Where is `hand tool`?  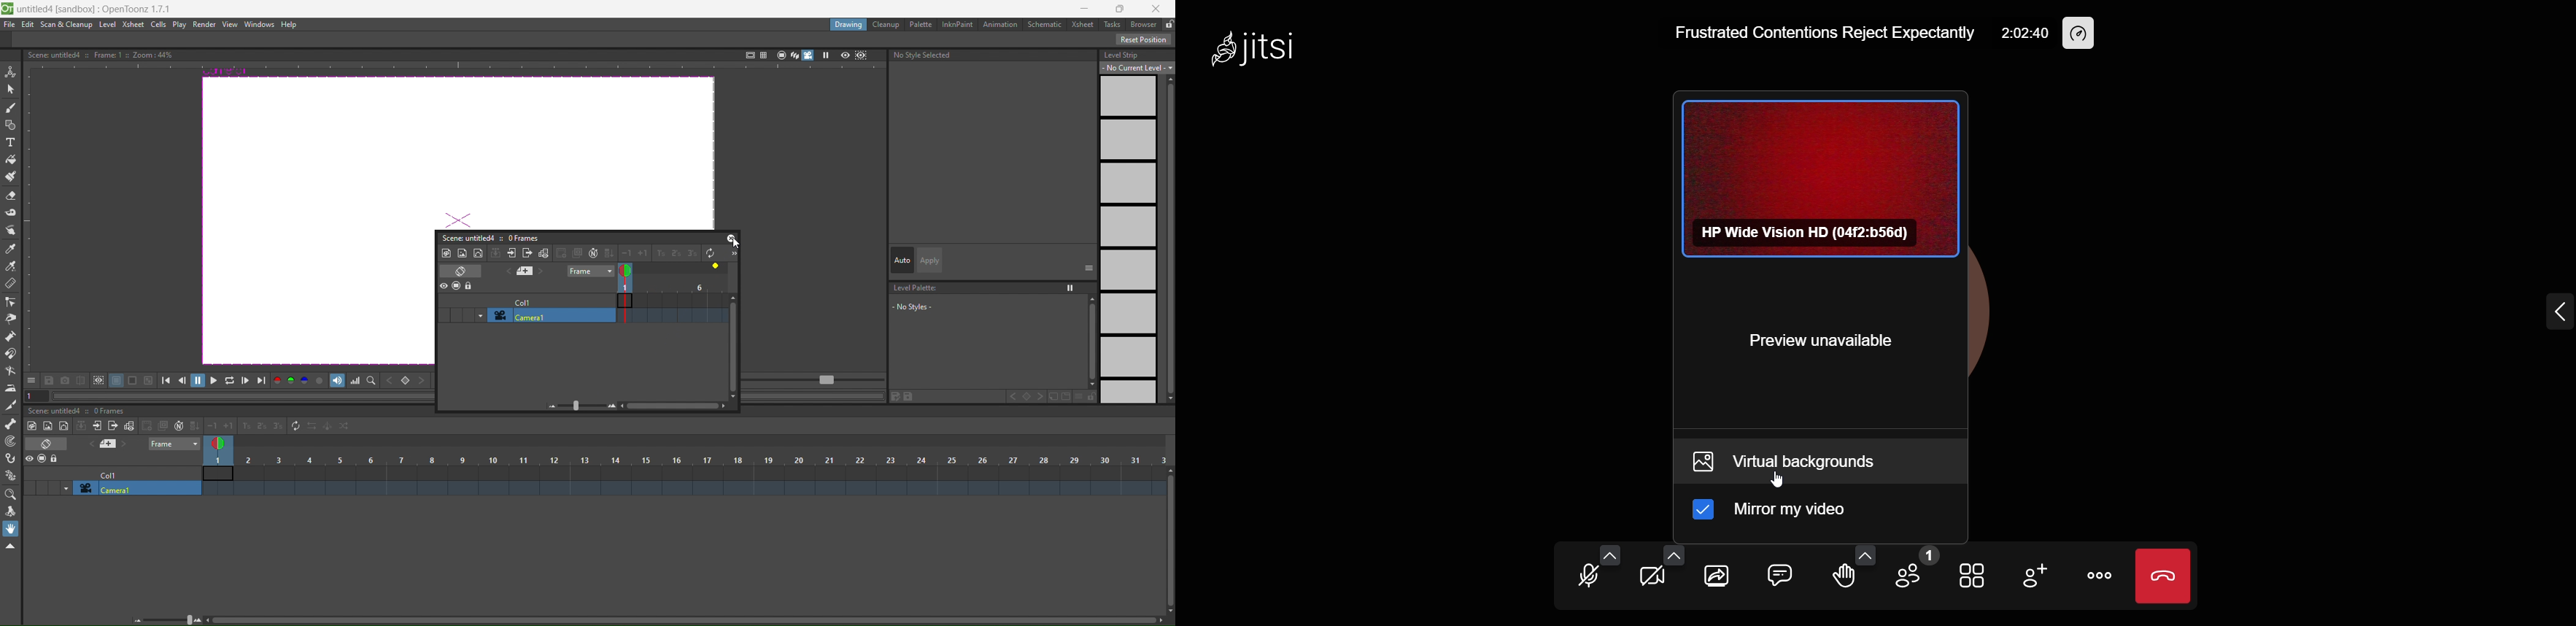 hand tool is located at coordinates (13, 529).